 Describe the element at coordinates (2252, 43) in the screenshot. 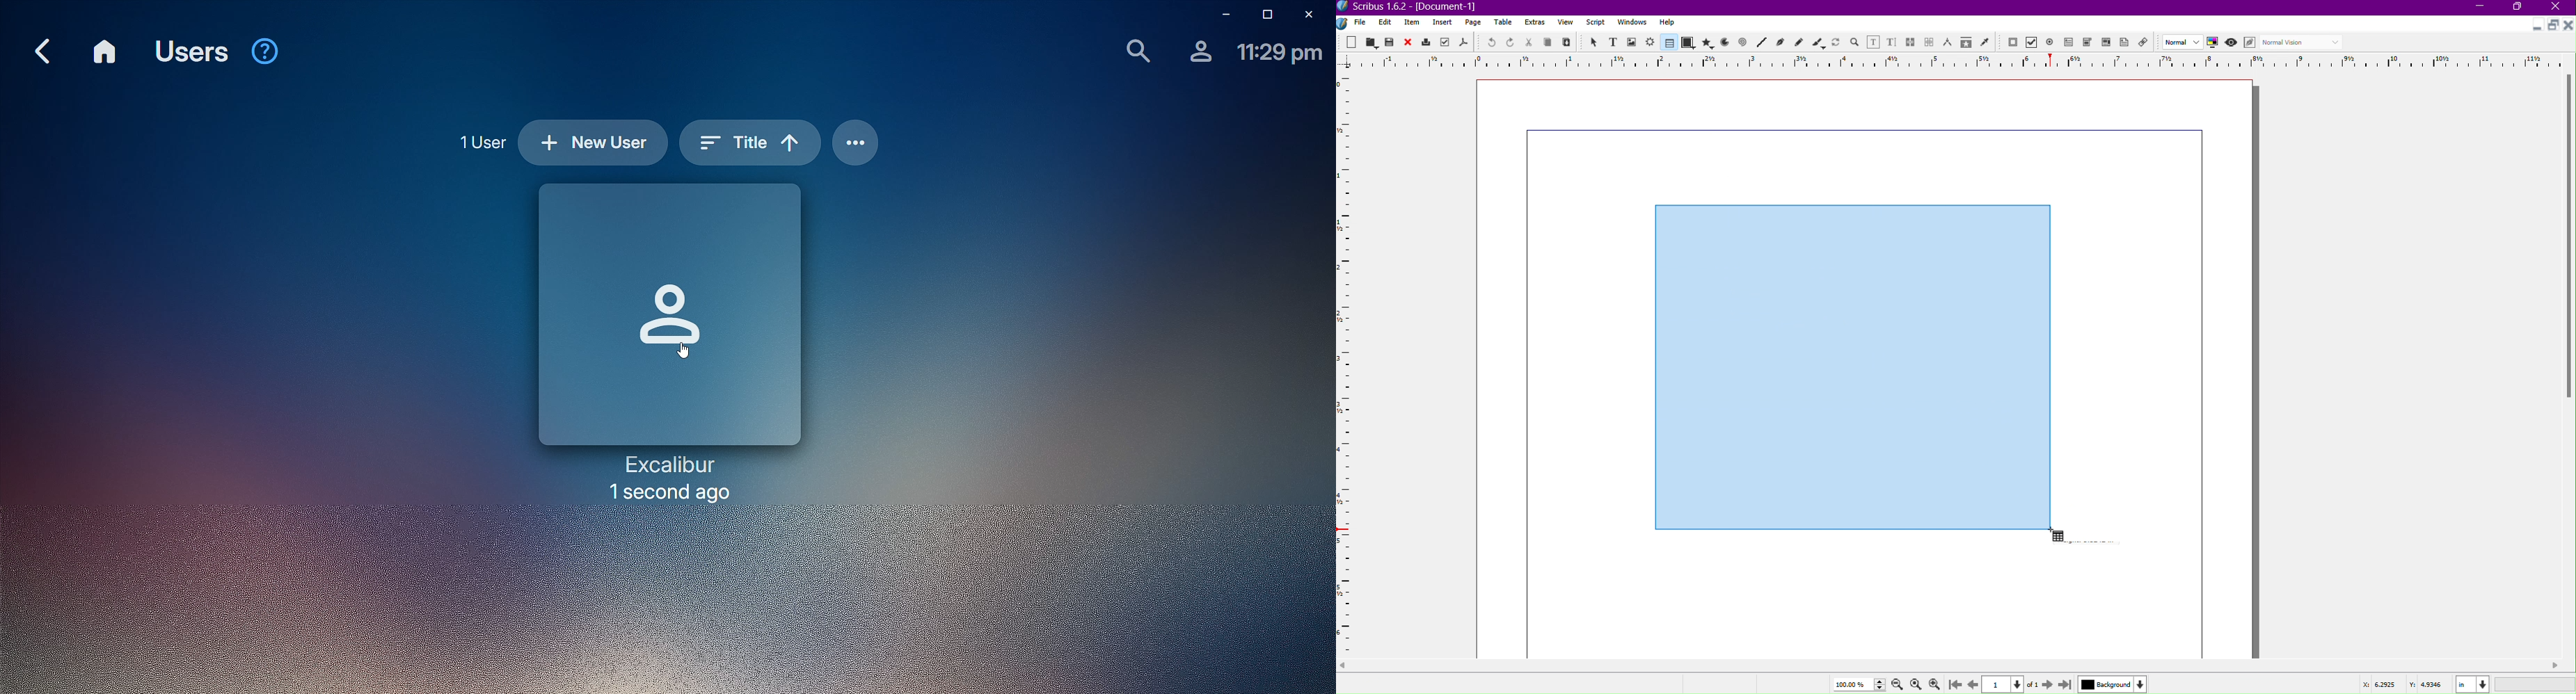

I see `Edit in Preview Mode` at that location.